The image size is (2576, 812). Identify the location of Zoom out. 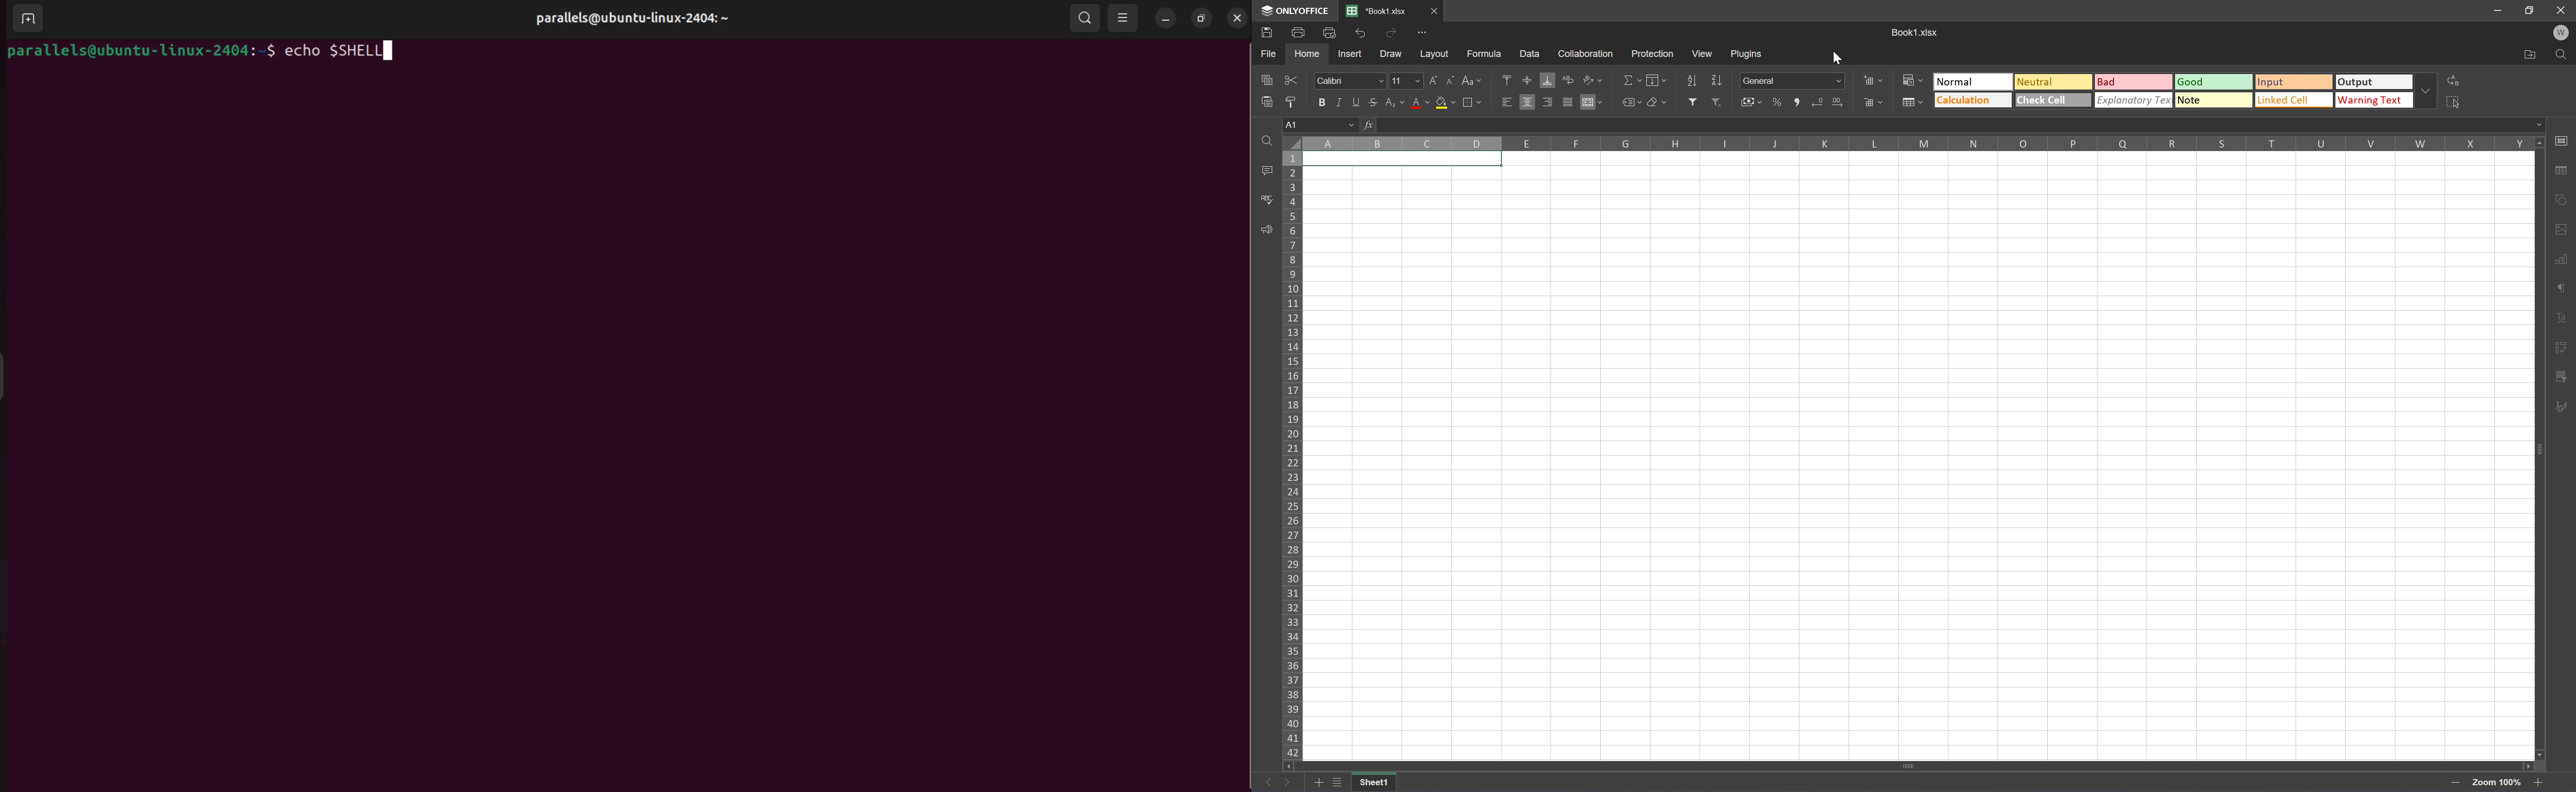
(2534, 784).